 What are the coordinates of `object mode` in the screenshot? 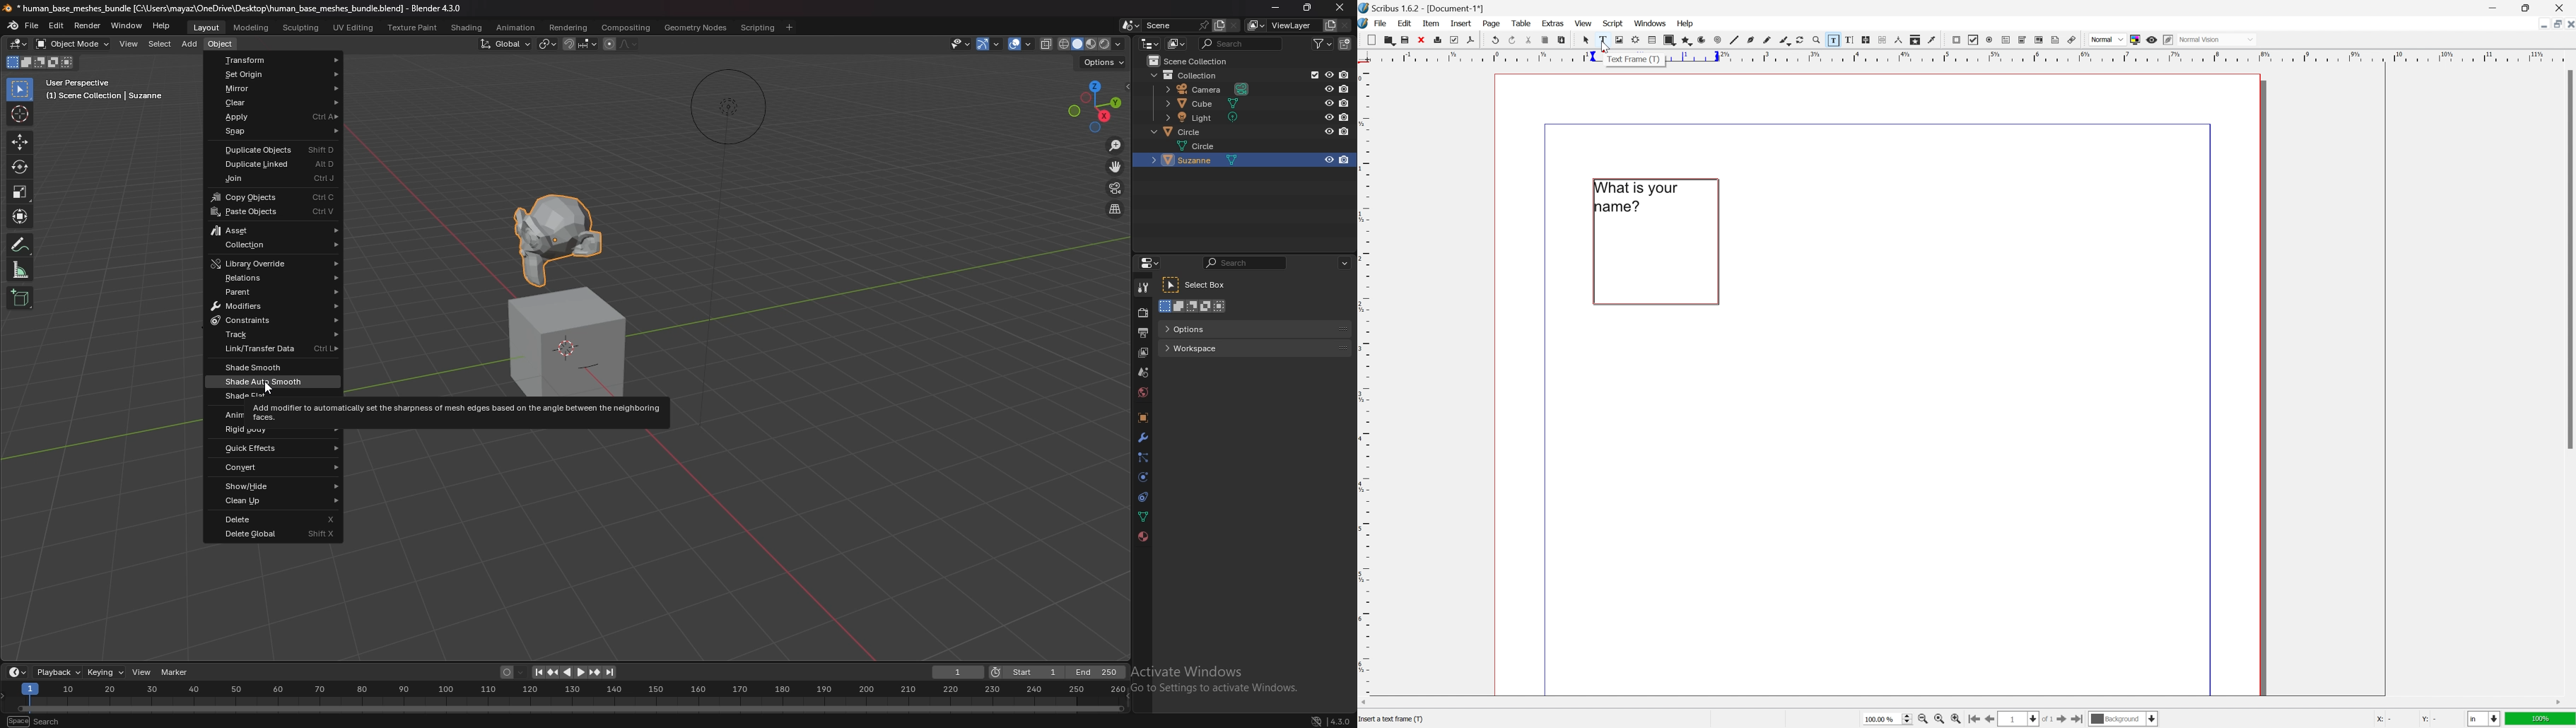 It's located at (73, 44).